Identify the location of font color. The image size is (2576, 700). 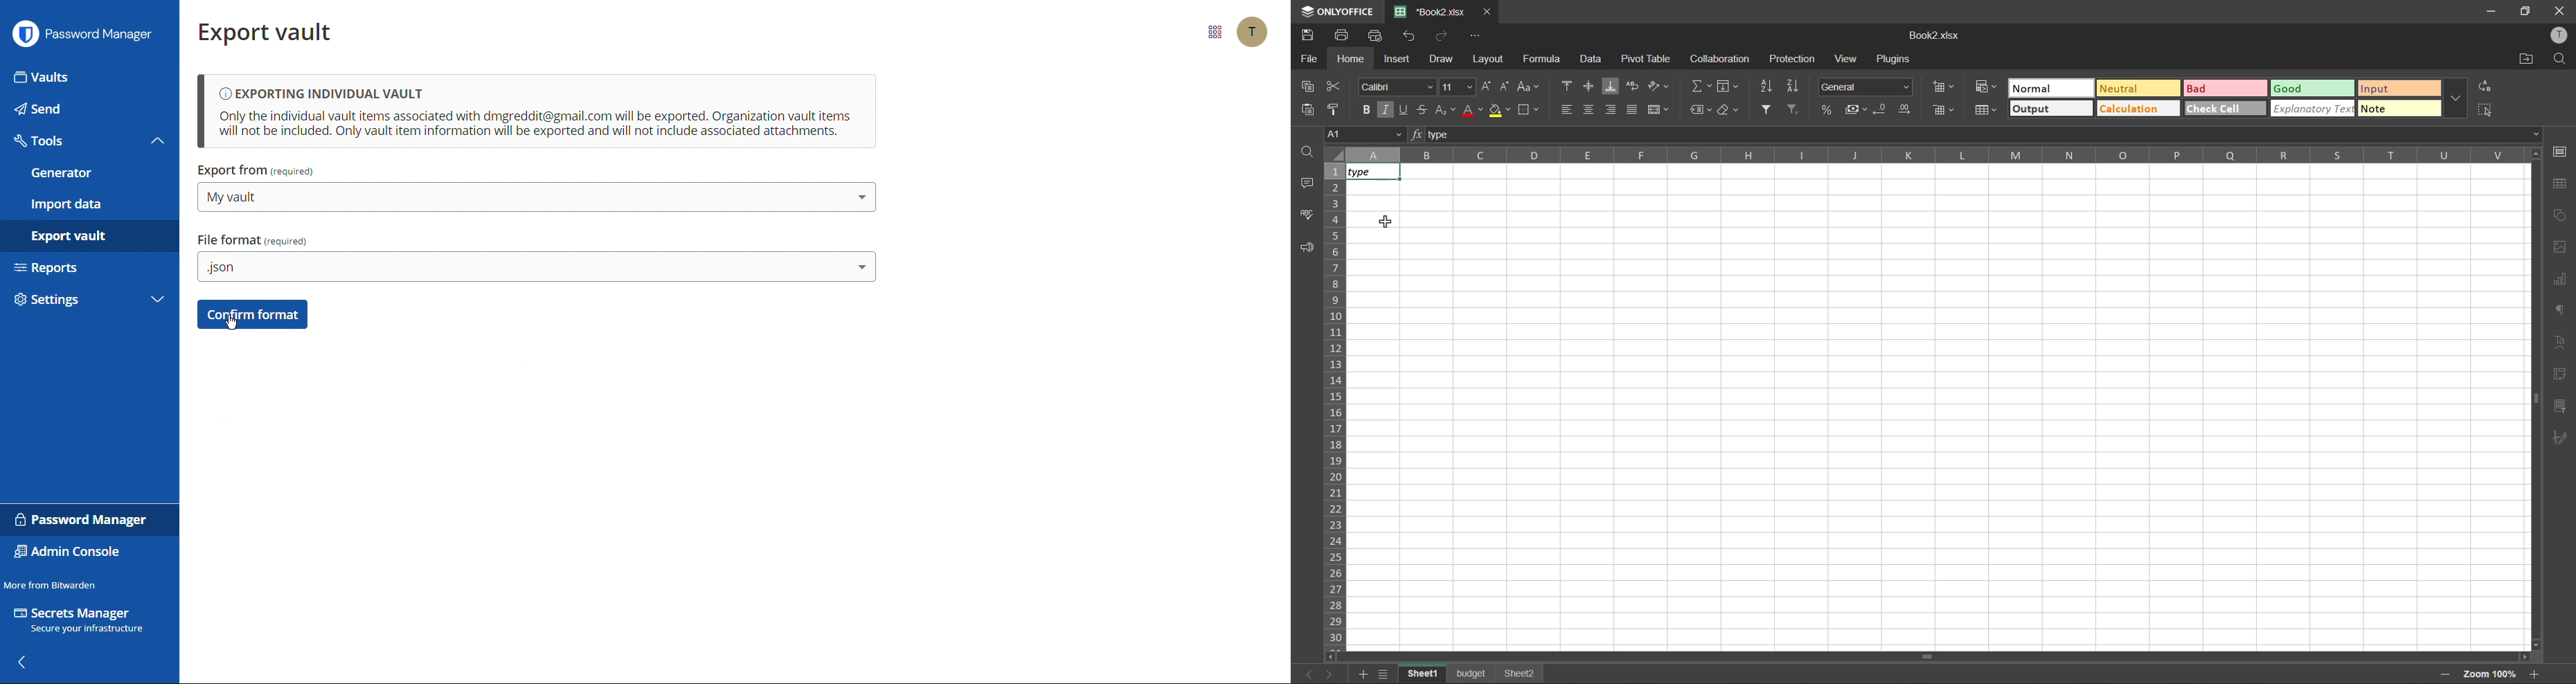
(1472, 110).